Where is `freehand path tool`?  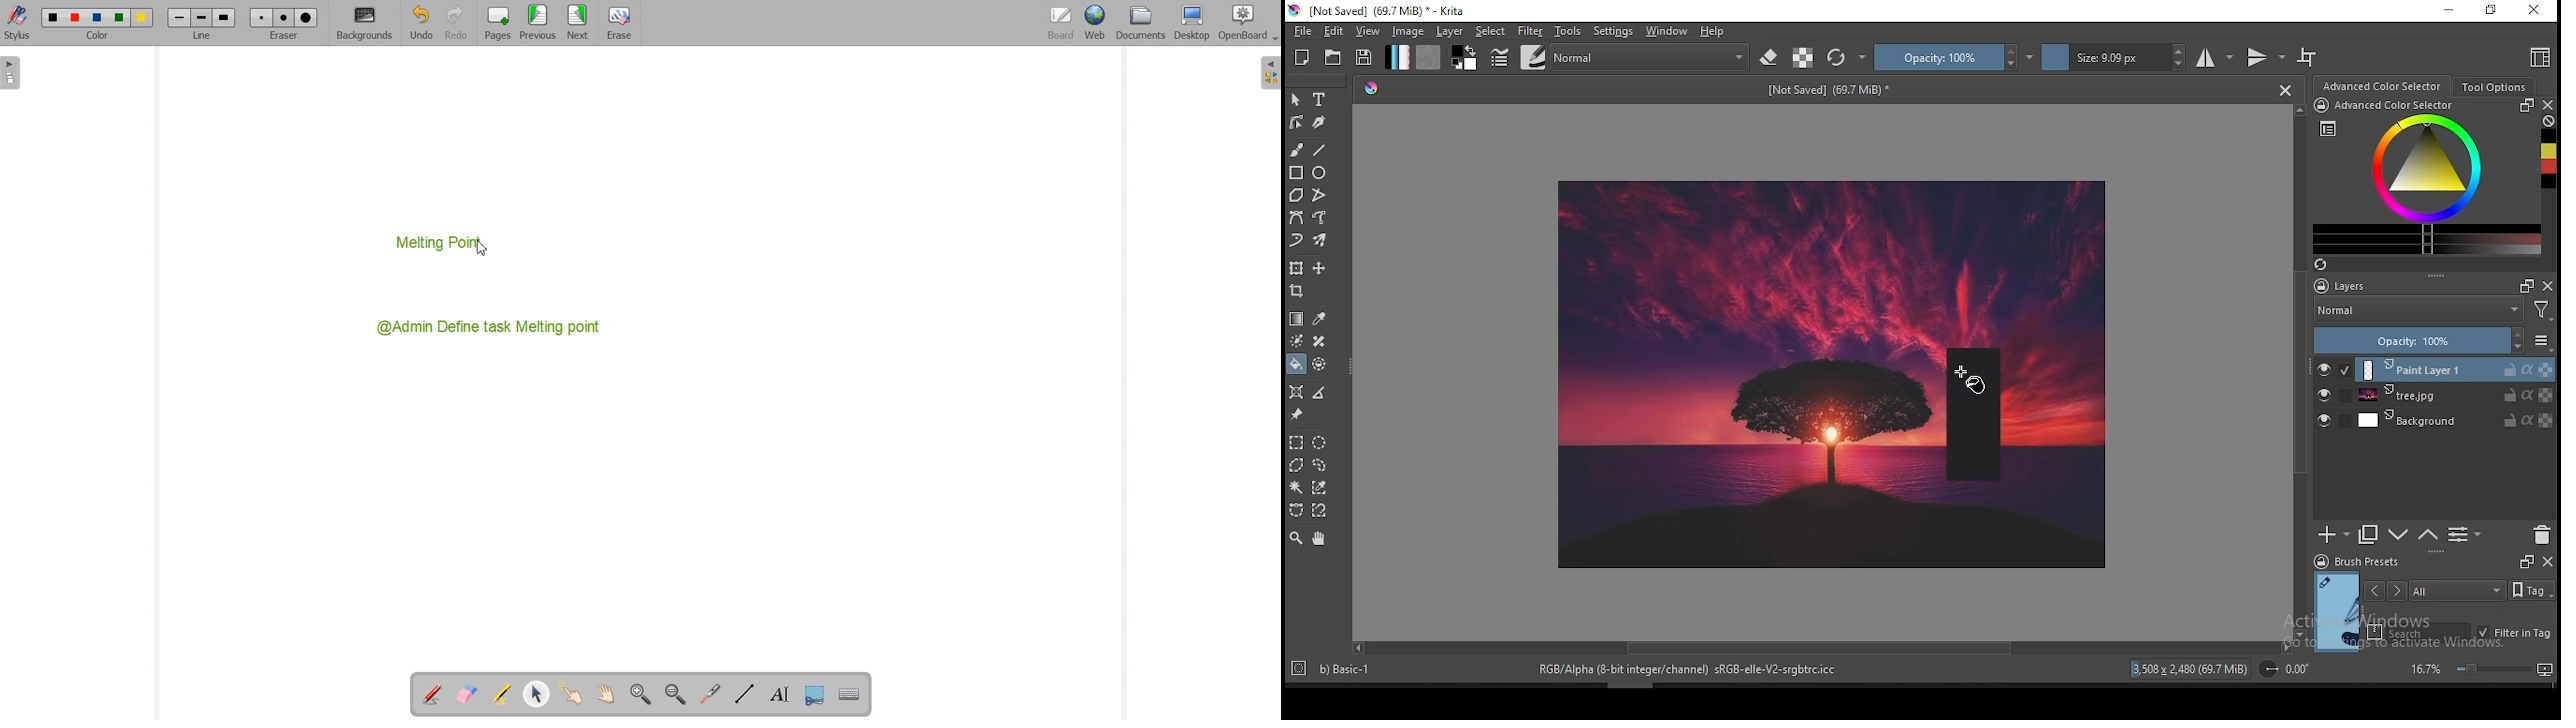
freehand path tool is located at coordinates (1319, 218).